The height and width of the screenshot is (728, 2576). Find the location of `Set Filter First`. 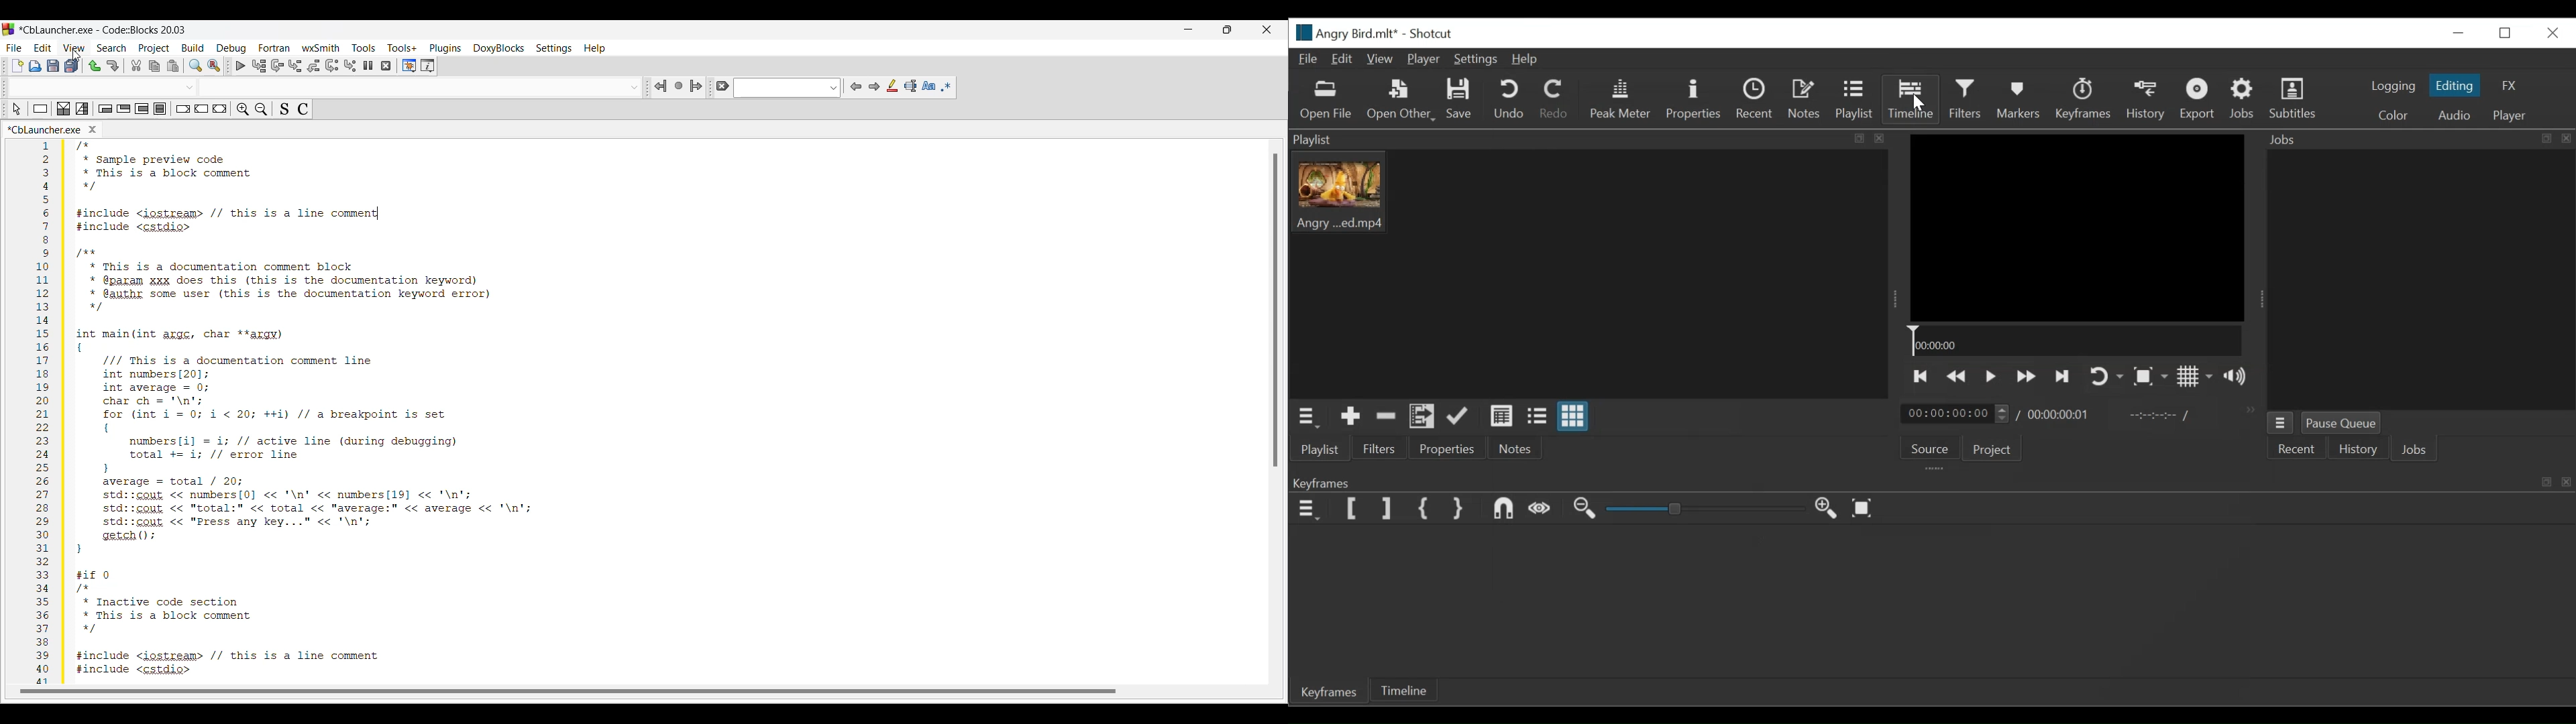

Set Filter First is located at coordinates (1353, 509).